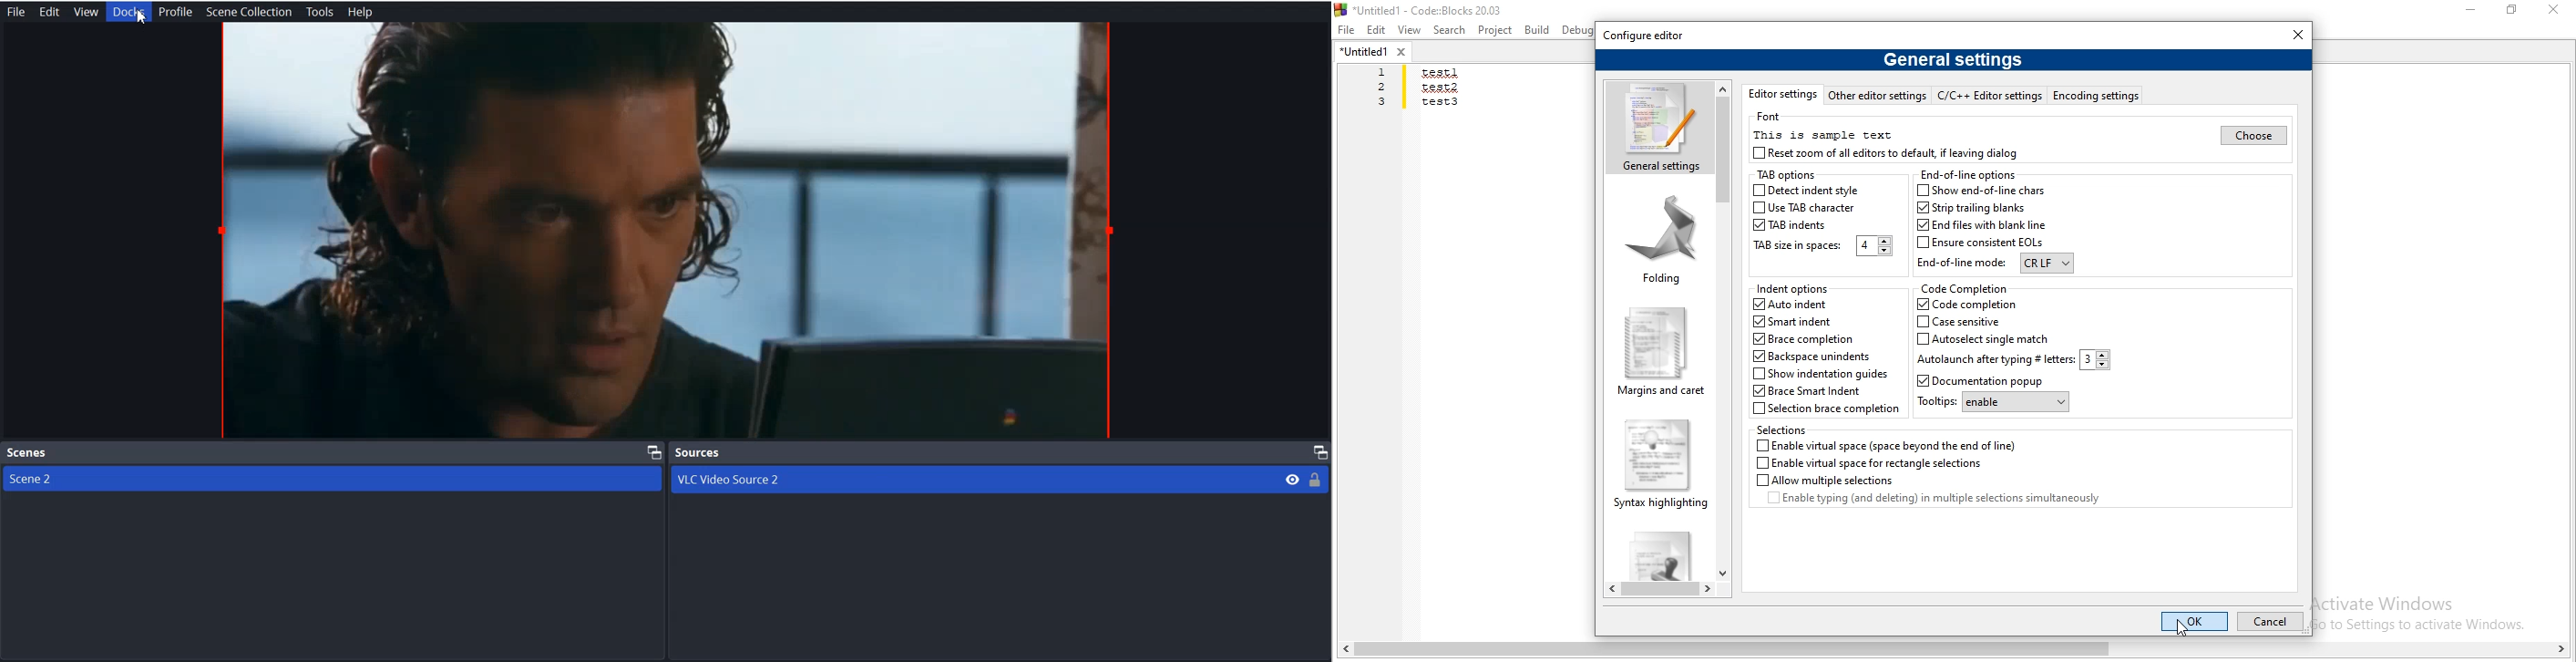 This screenshot has width=2576, height=672. Describe the element at coordinates (1785, 429) in the screenshot. I see `Selections` at that location.